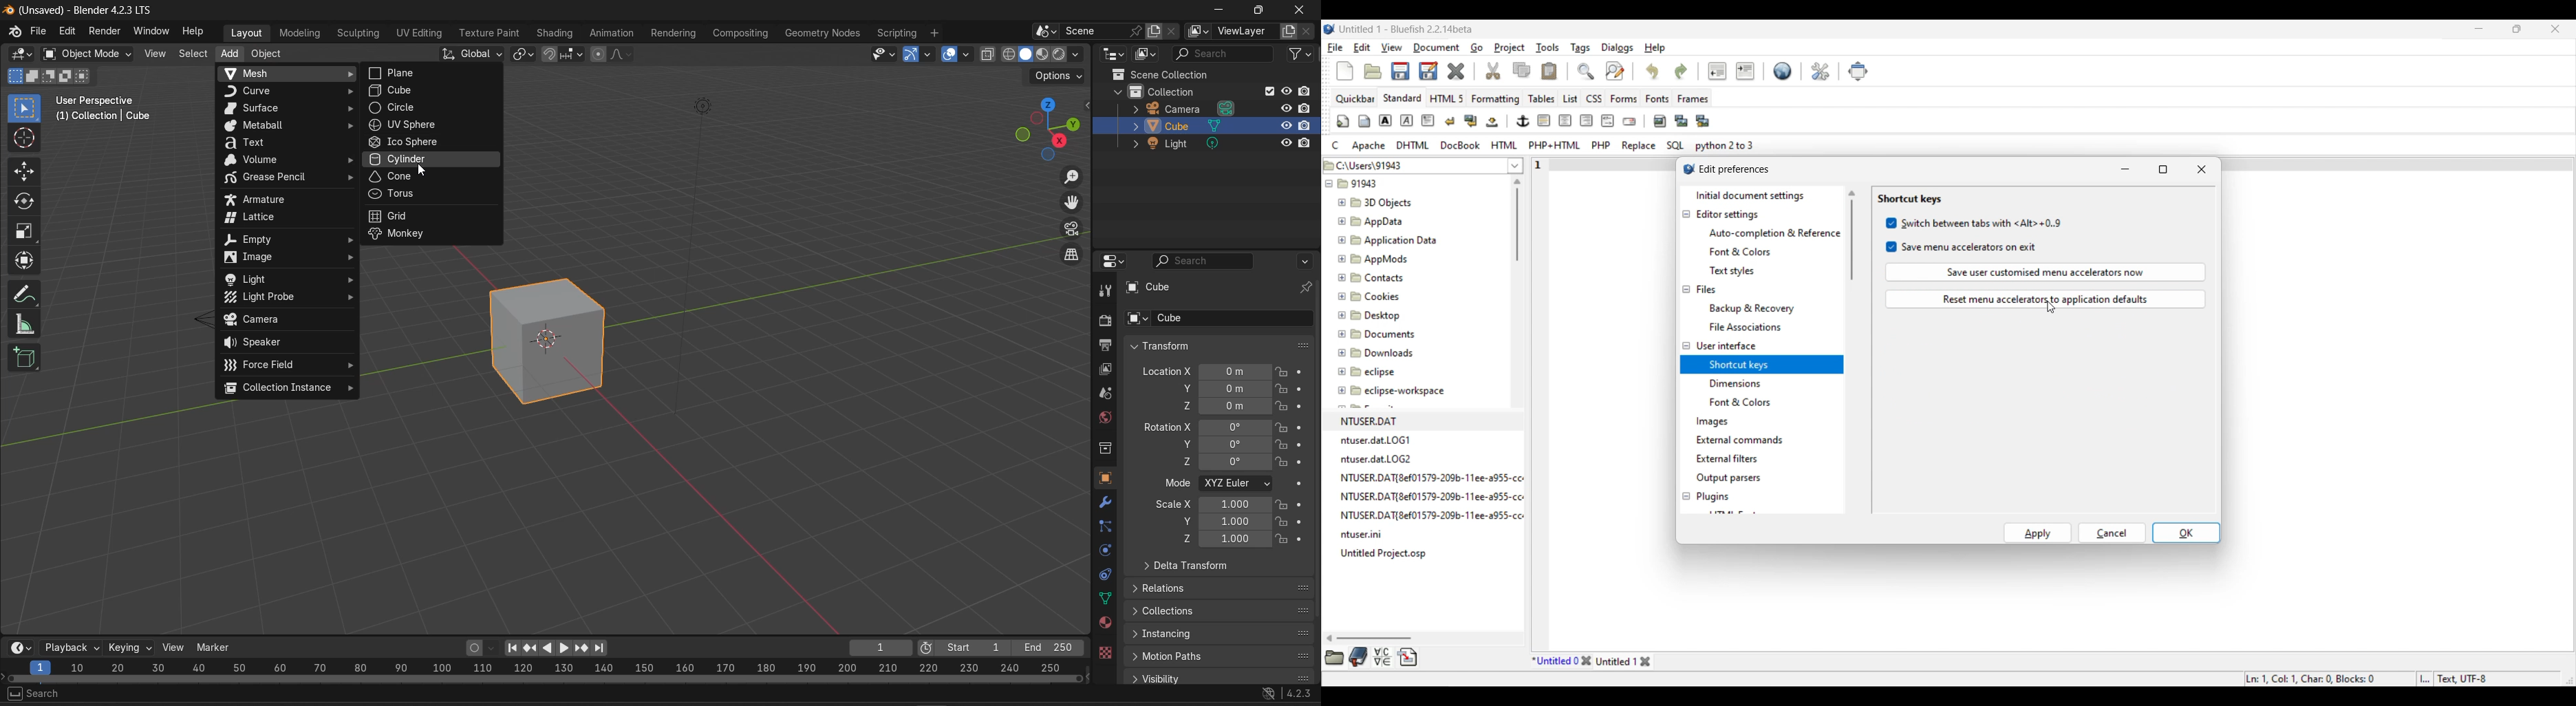 Image resolution: width=2576 pixels, height=728 pixels. What do you see at coordinates (1287, 92) in the screenshot?
I see `hide in view port` at bounding box center [1287, 92].